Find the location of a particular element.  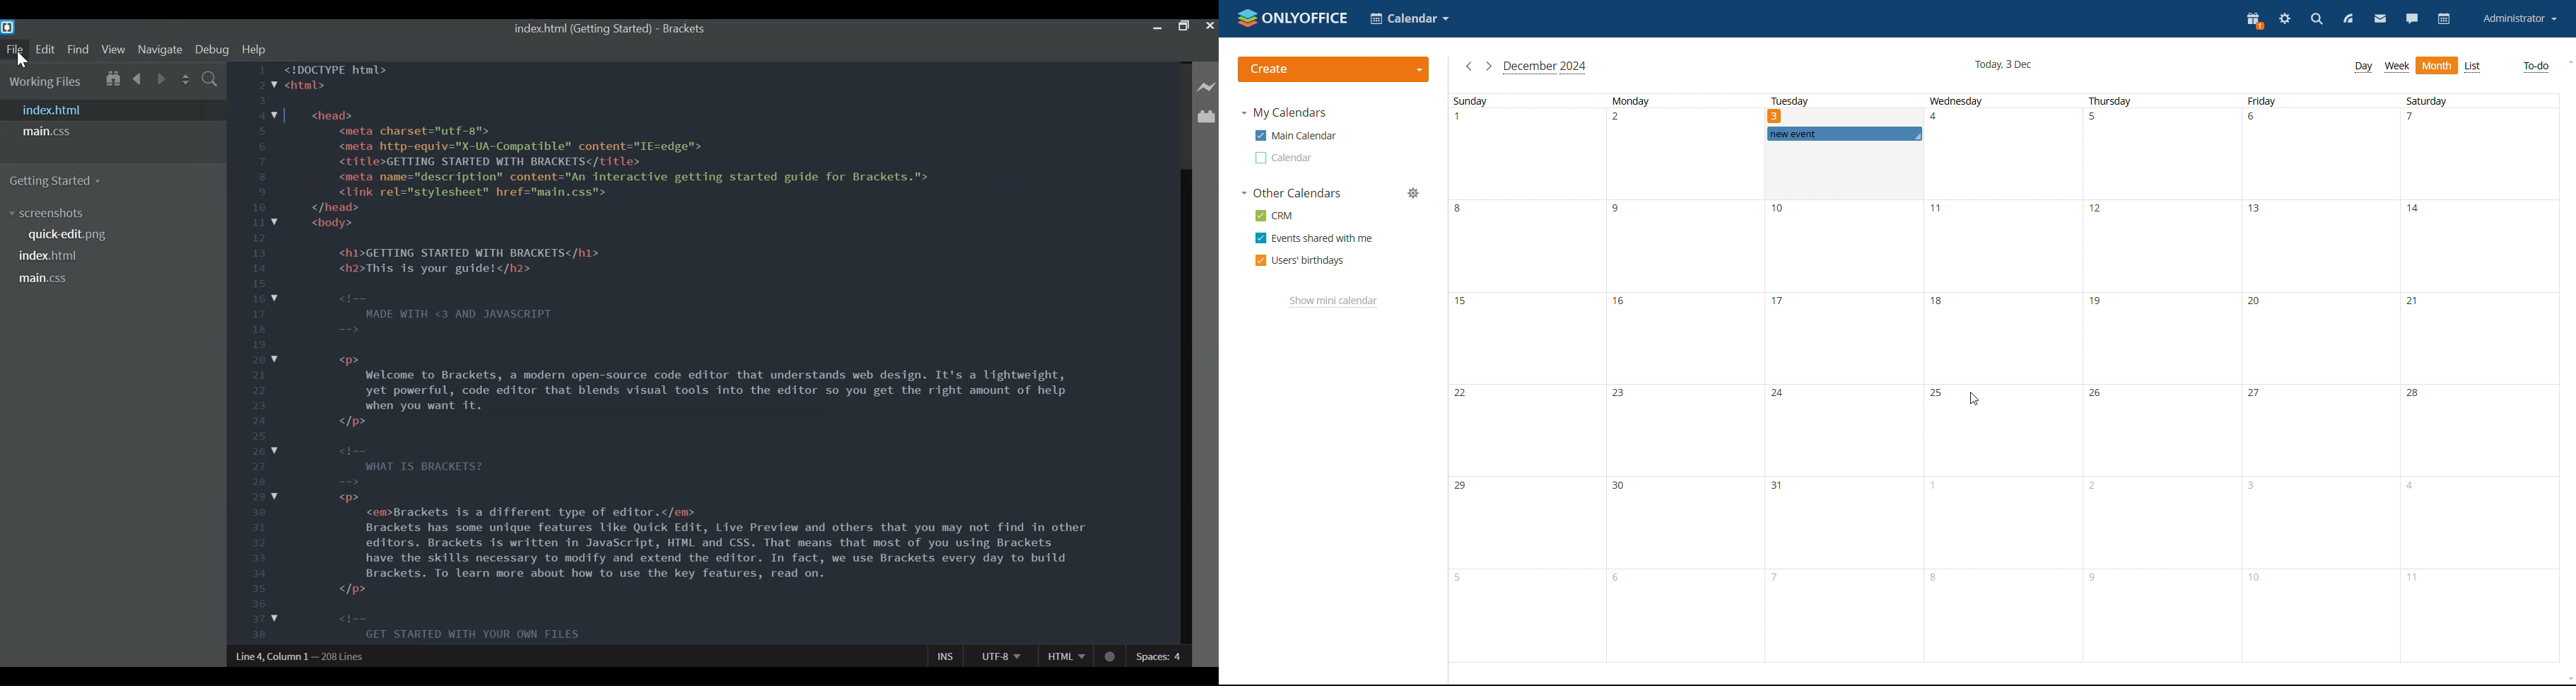

Spaces is located at coordinates (1161, 654).